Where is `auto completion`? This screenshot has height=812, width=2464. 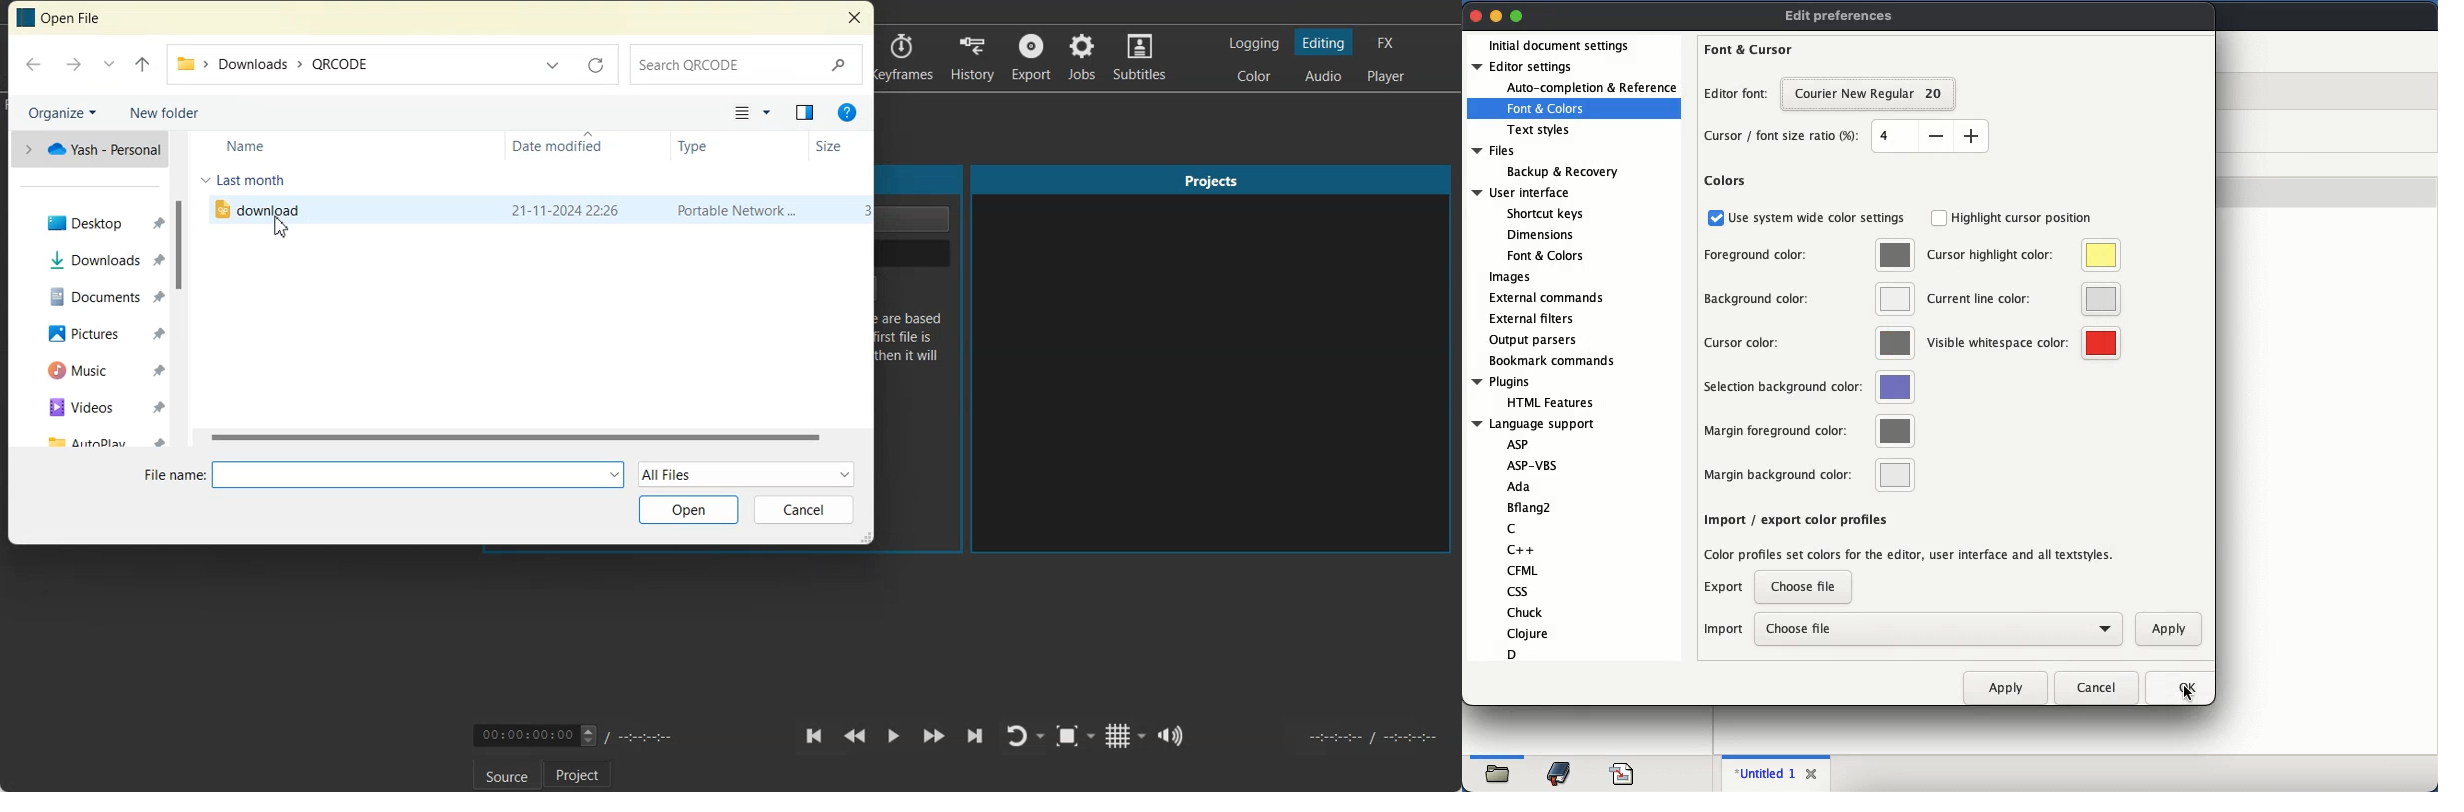 auto completion is located at coordinates (1586, 88).